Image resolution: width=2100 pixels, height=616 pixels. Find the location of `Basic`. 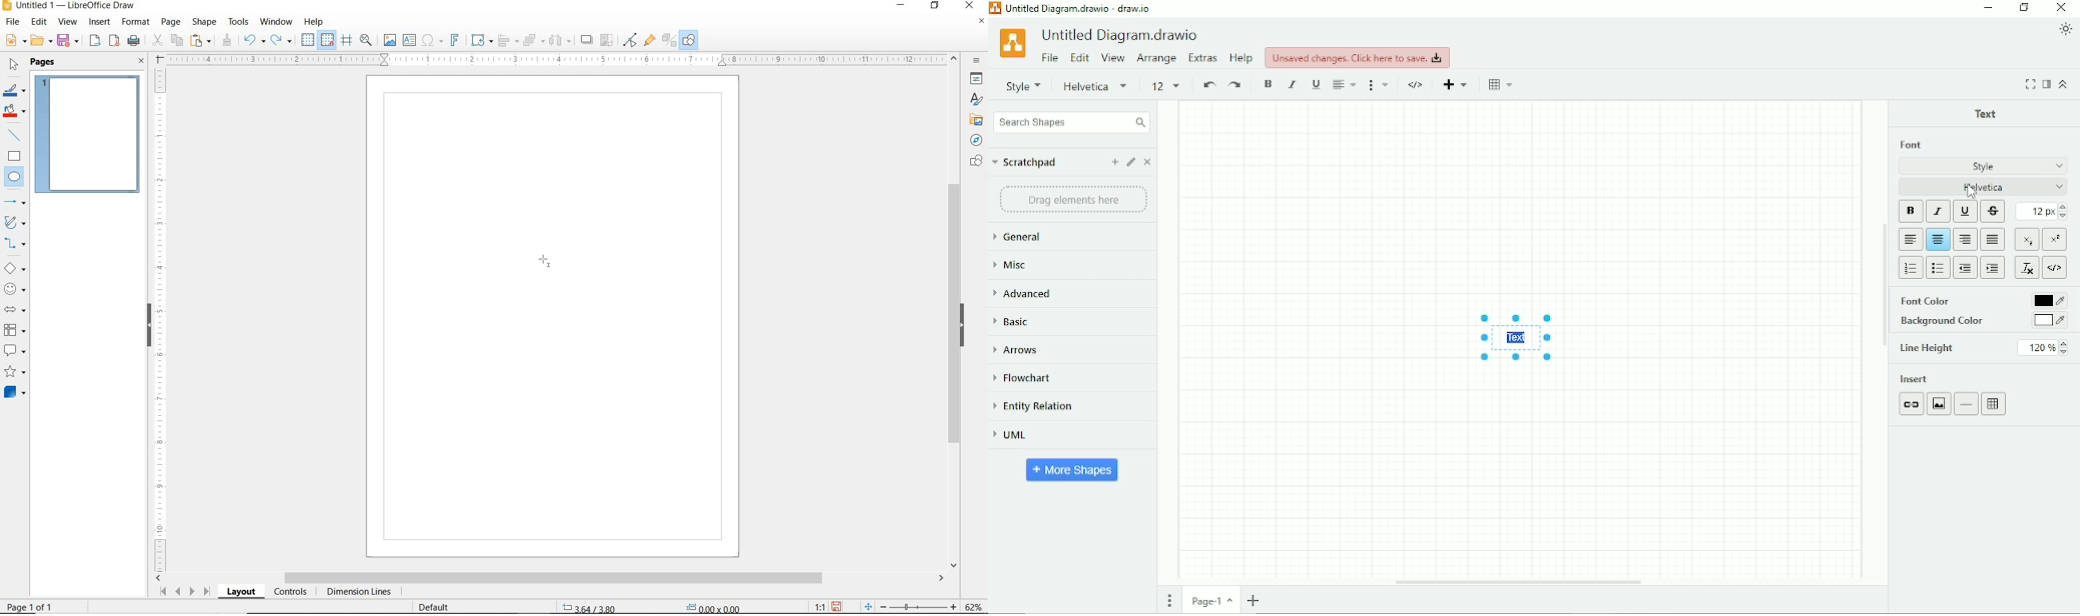

Basic is located at coordinates (1026, 321).